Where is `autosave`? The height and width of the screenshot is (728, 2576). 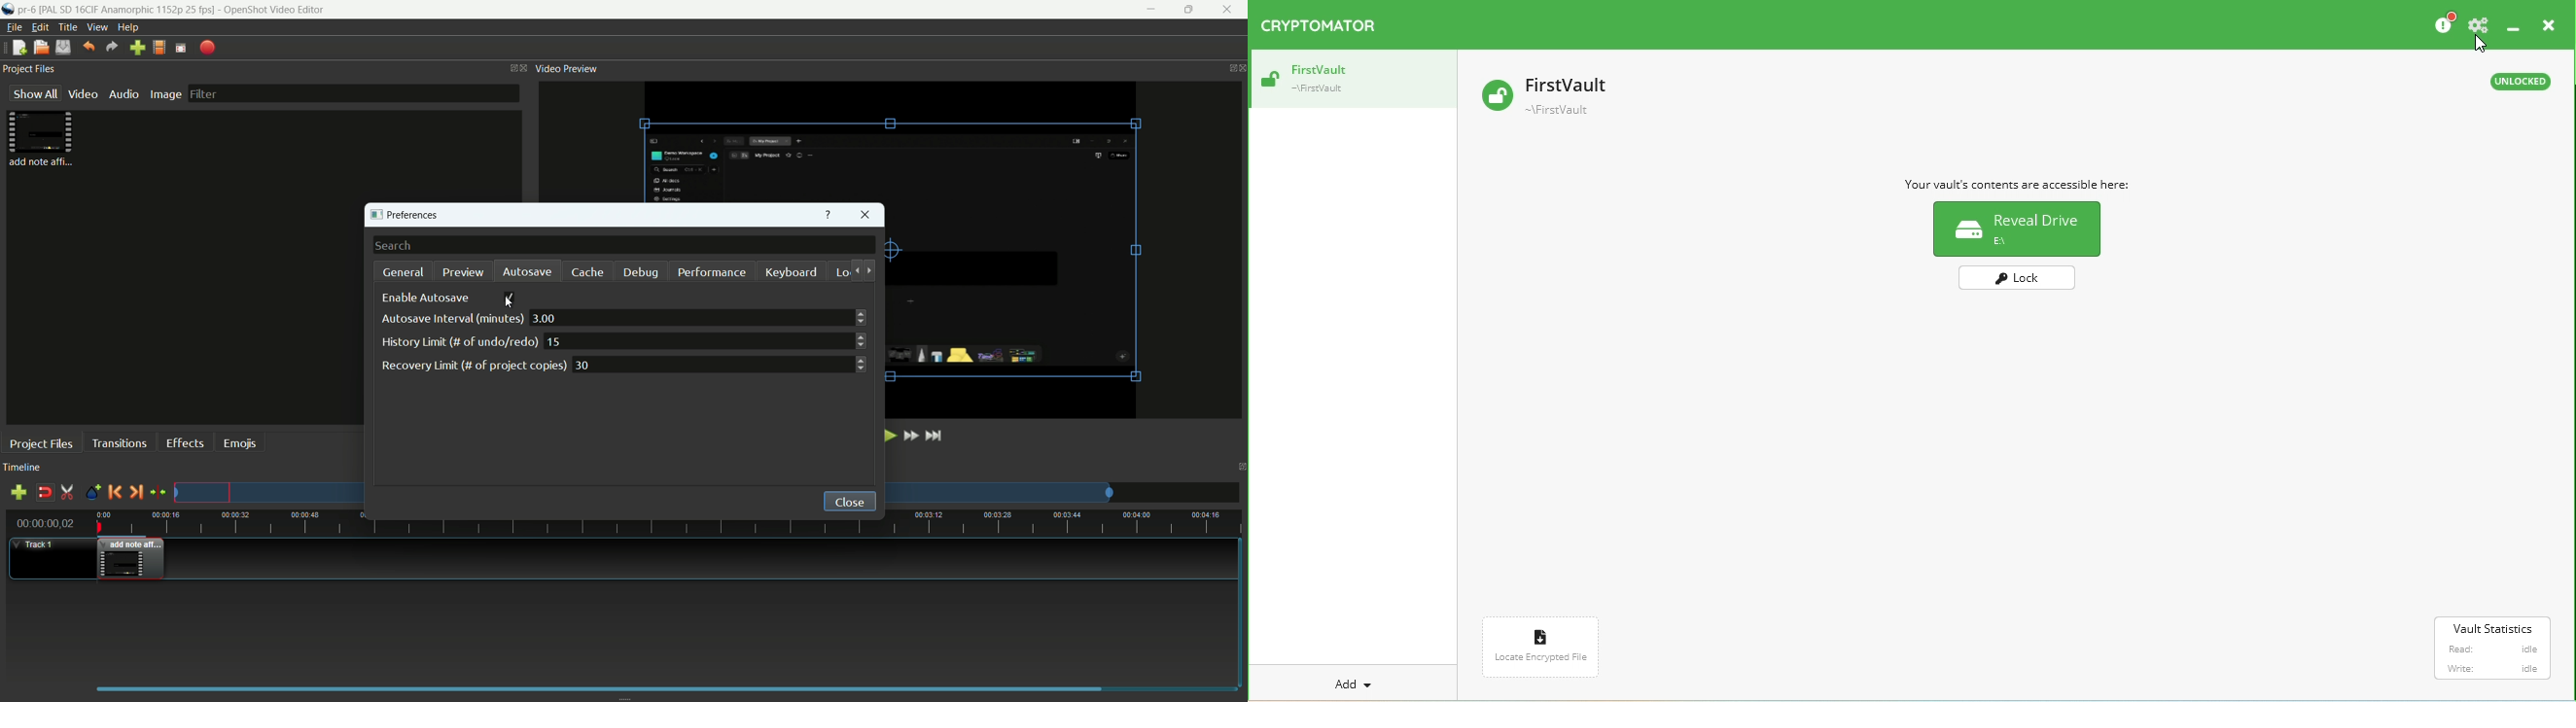 autosave is located at coordinates (528, 272).